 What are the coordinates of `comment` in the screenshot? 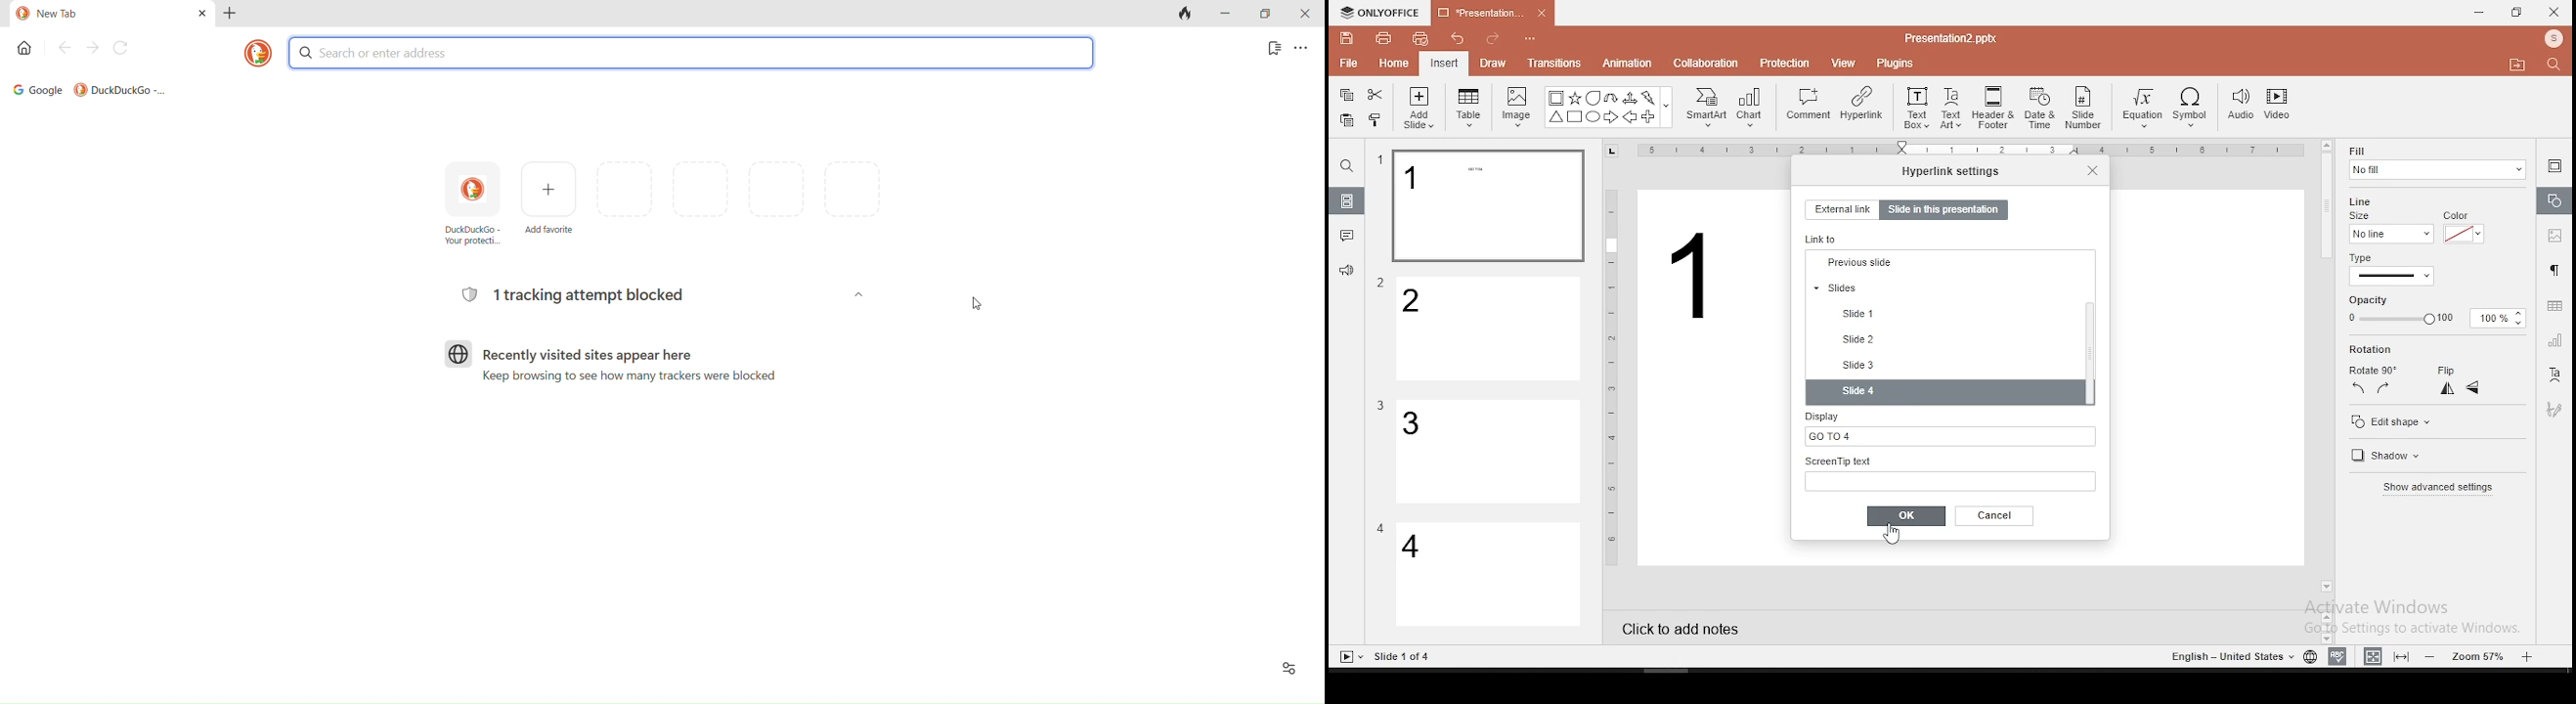 It's located at (1809, 105).